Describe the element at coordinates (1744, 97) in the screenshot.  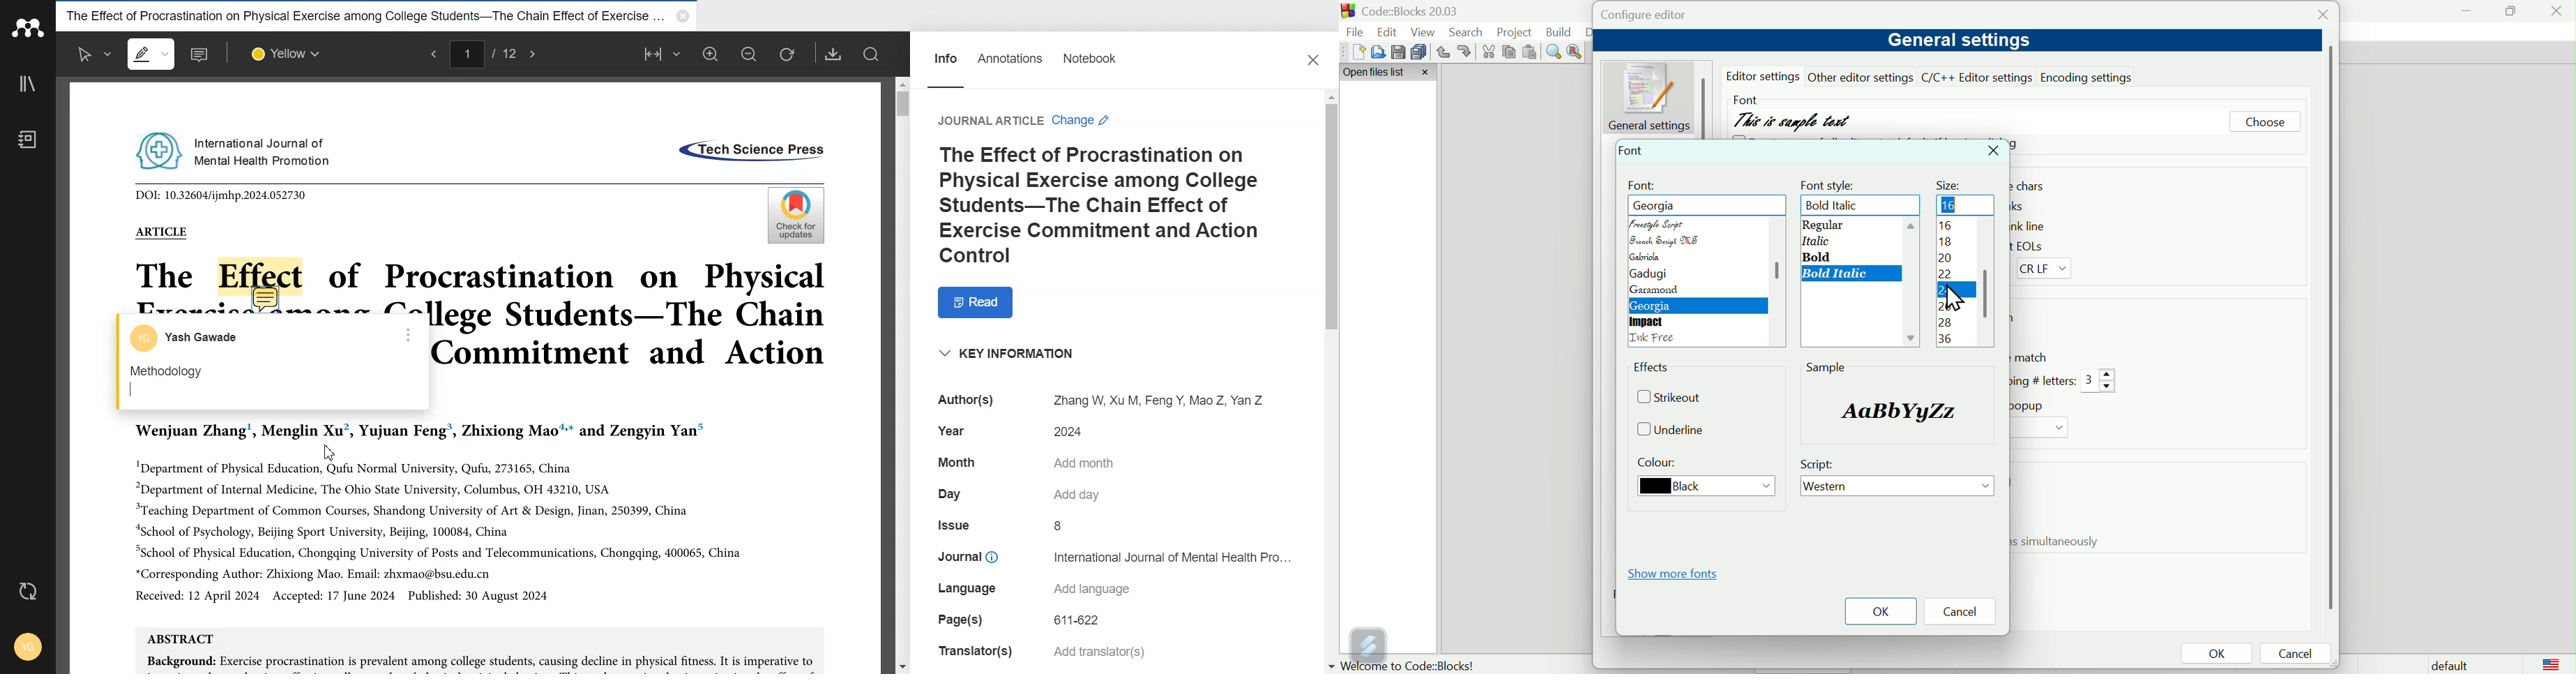
I see `Font` at that location.